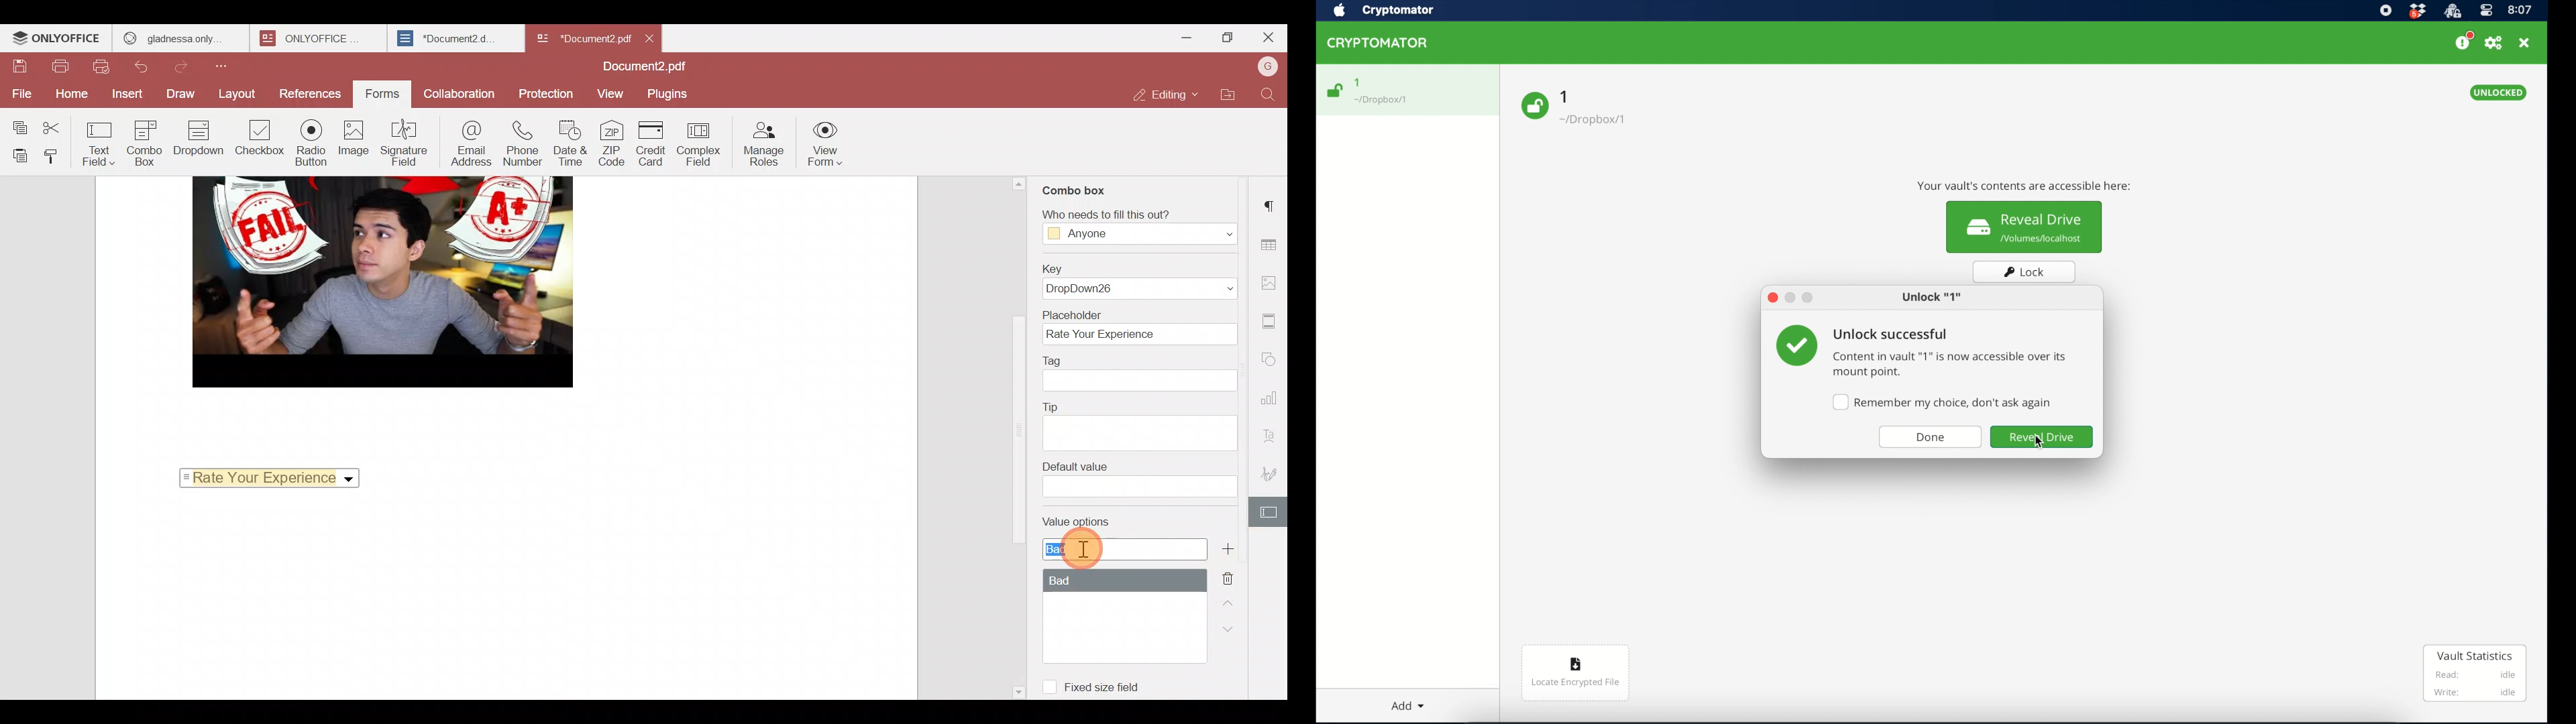 This screenshot has width=2576, height=728. I want to click on Plugins, so click(669, 94).